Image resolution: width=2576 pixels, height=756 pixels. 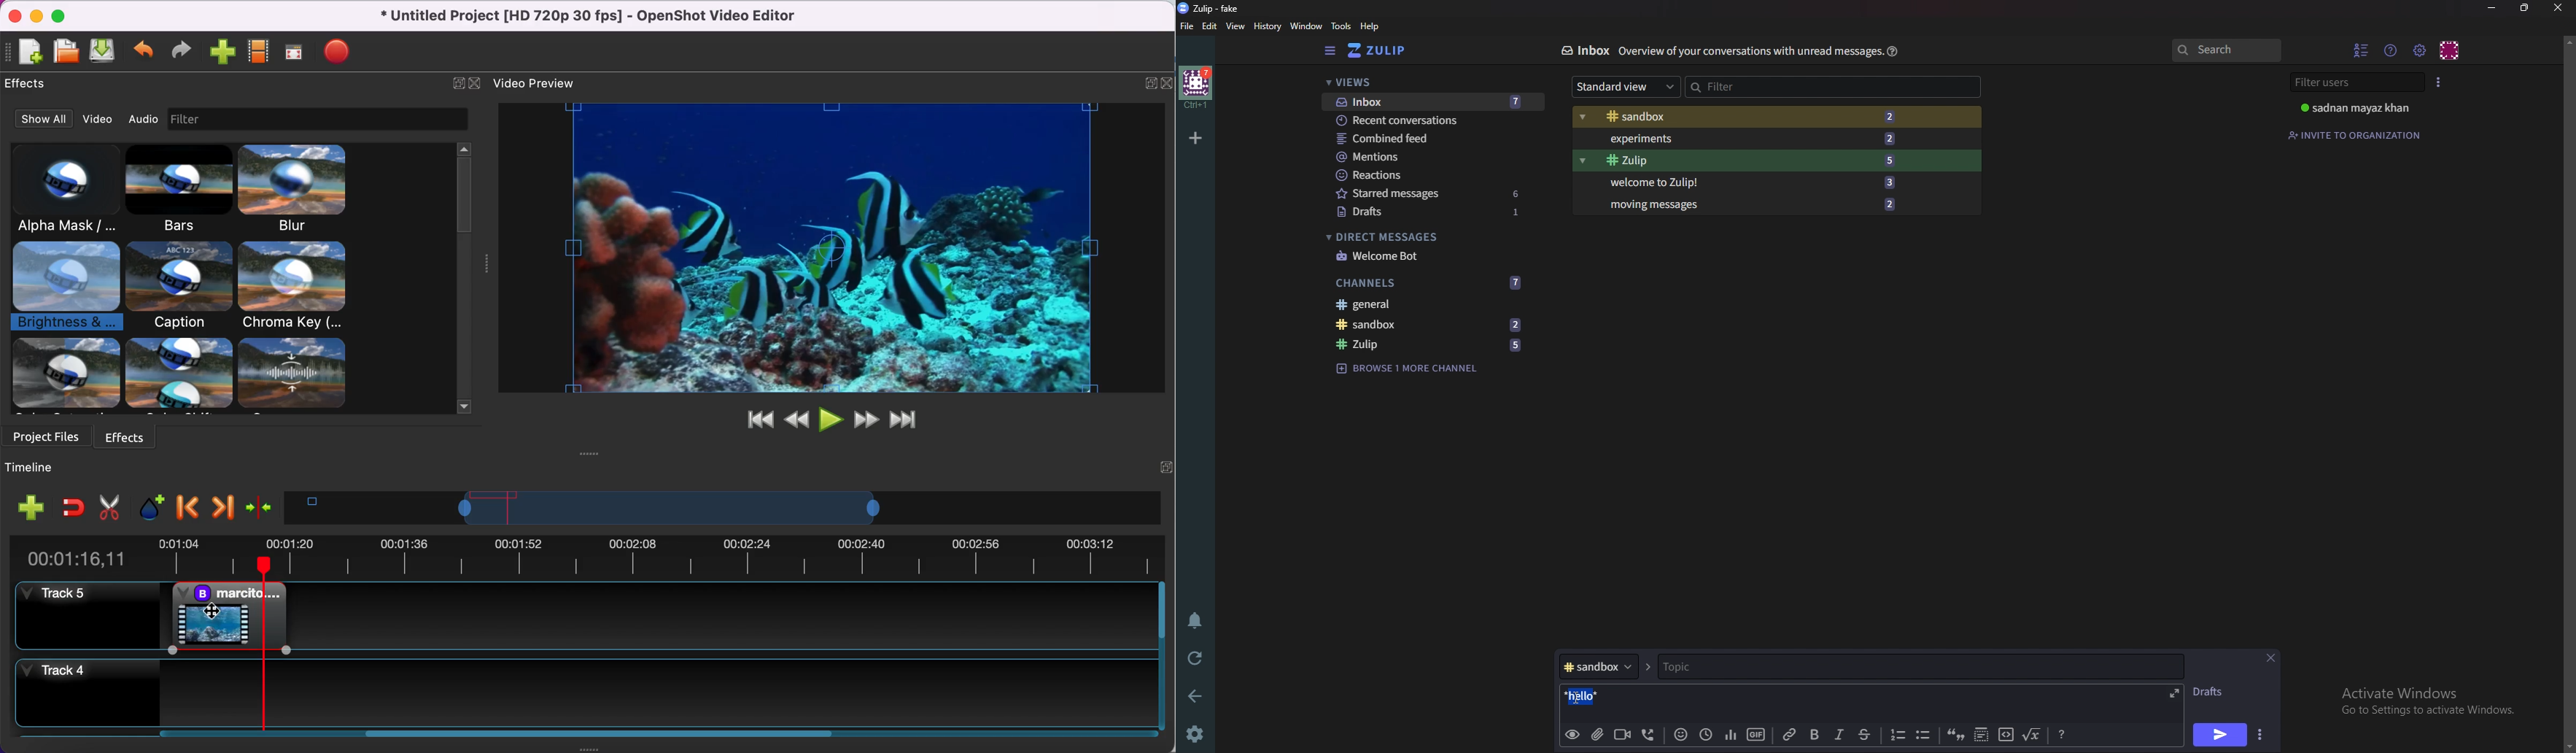 I want to click on Italic, so click(x=1839, y=736).